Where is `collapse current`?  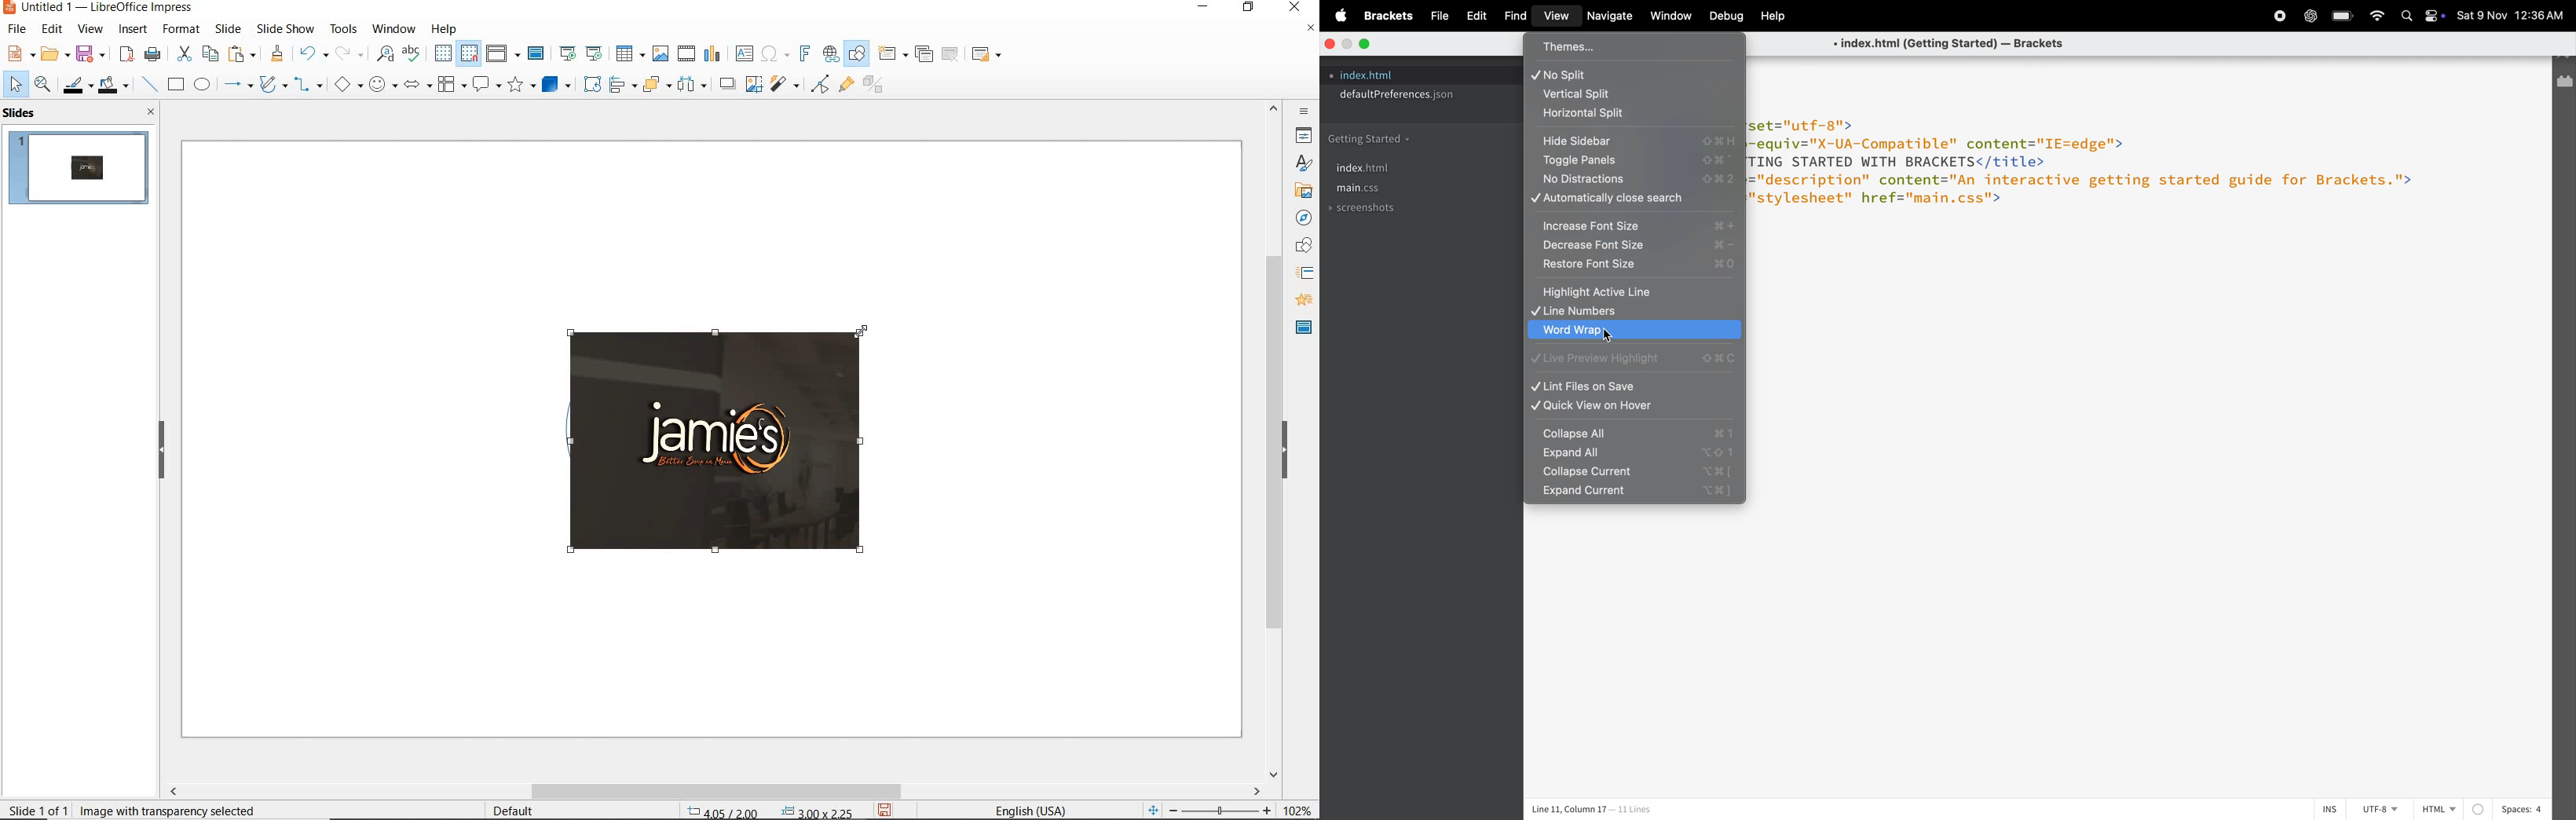 collapse current is located at coordinates (1632, 473).